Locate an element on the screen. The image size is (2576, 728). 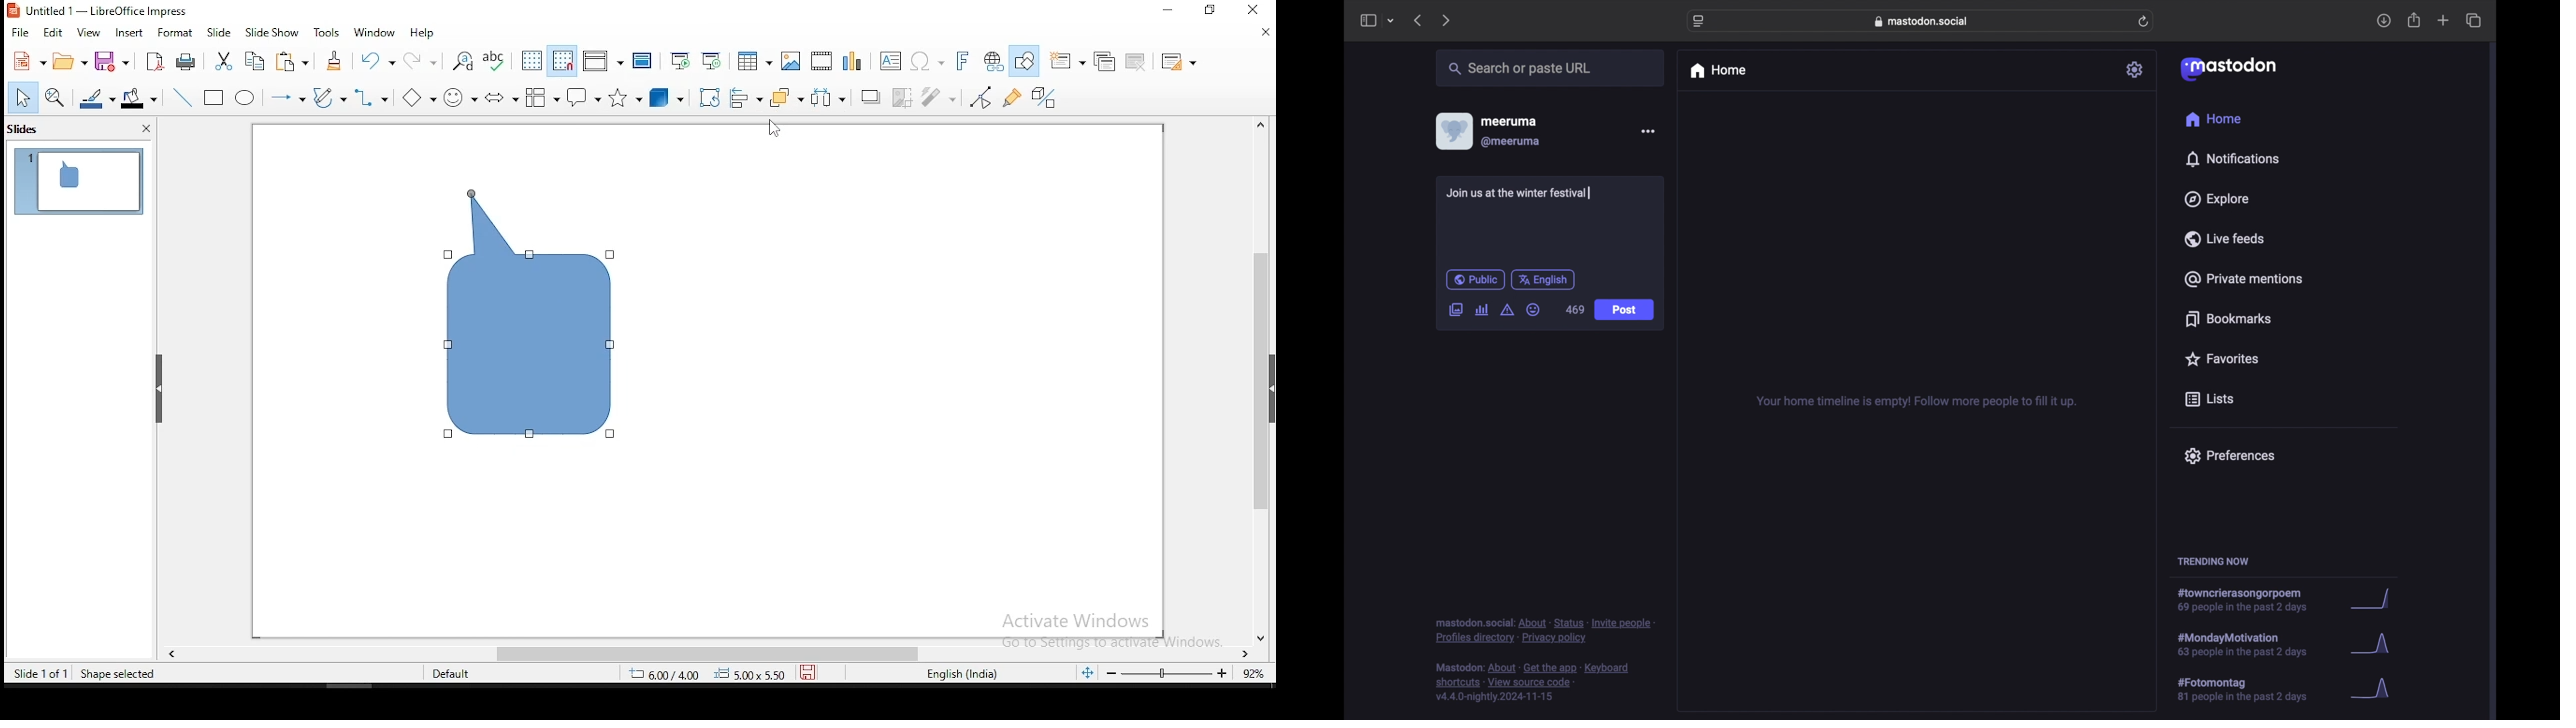
new tab is located at coordinates (2443, 20).